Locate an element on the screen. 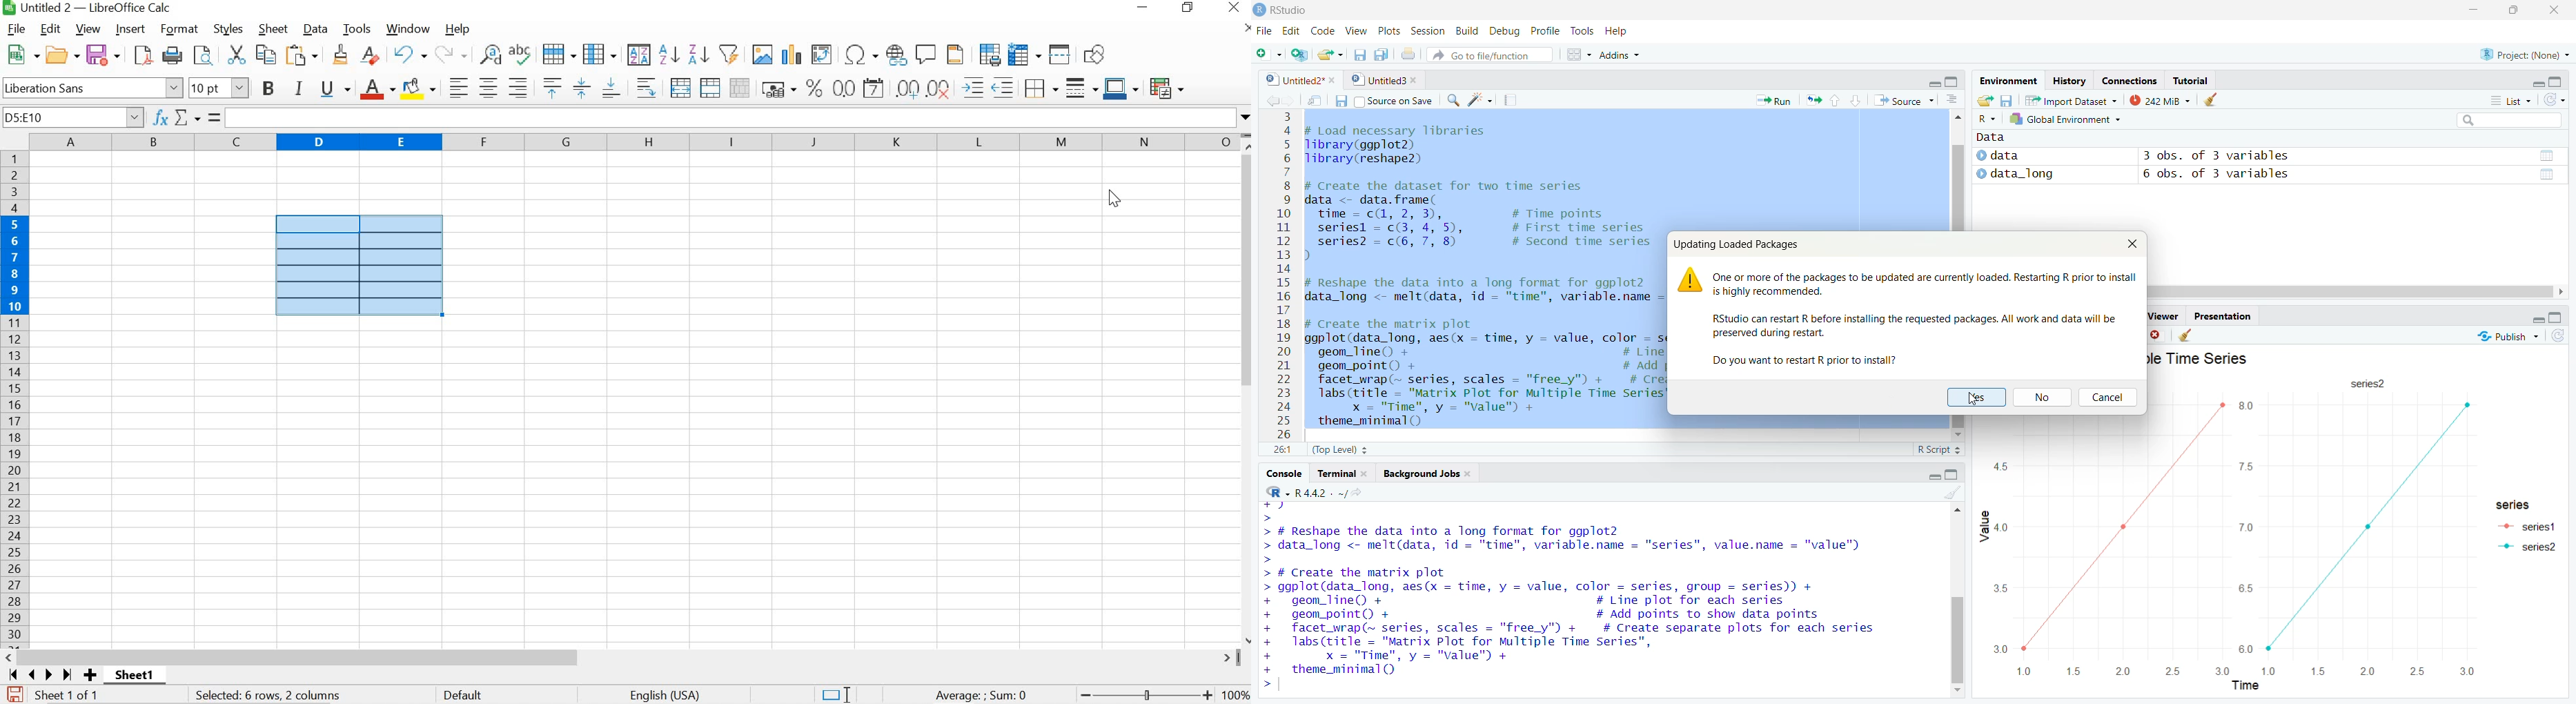  find and replace is located at coordinates (492, 55).